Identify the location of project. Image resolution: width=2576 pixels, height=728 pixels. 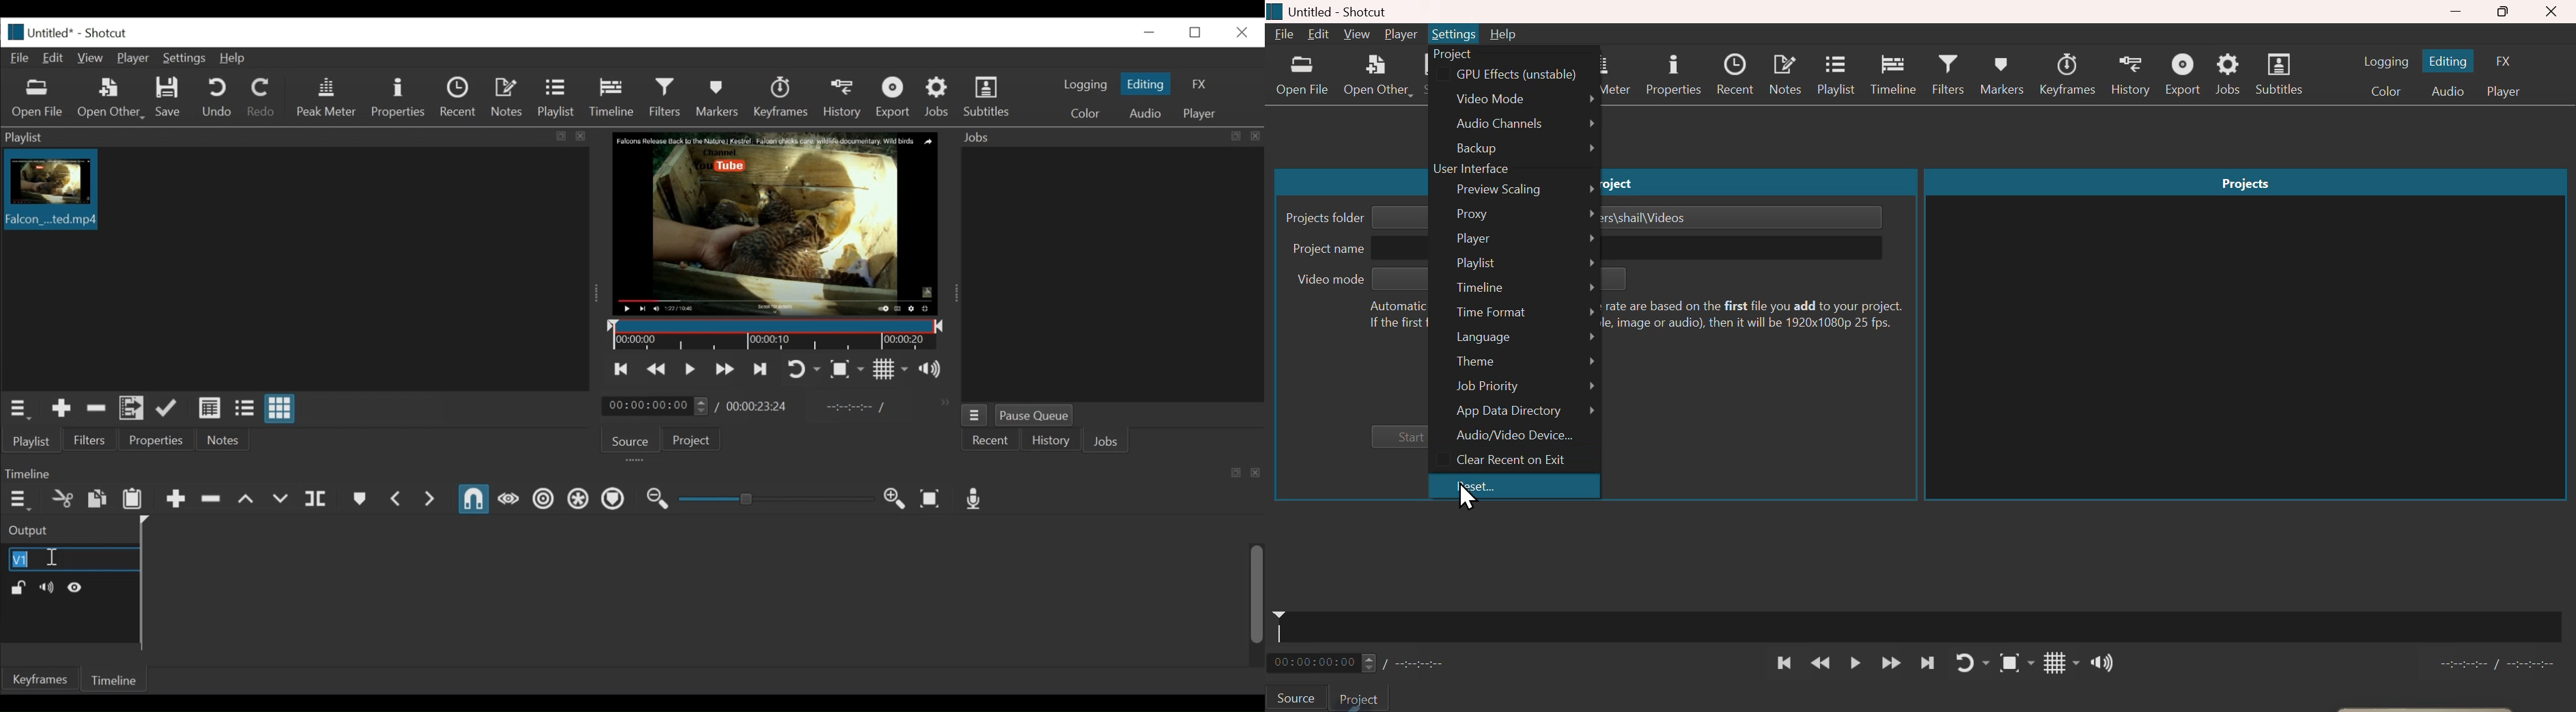
(1625, 184).